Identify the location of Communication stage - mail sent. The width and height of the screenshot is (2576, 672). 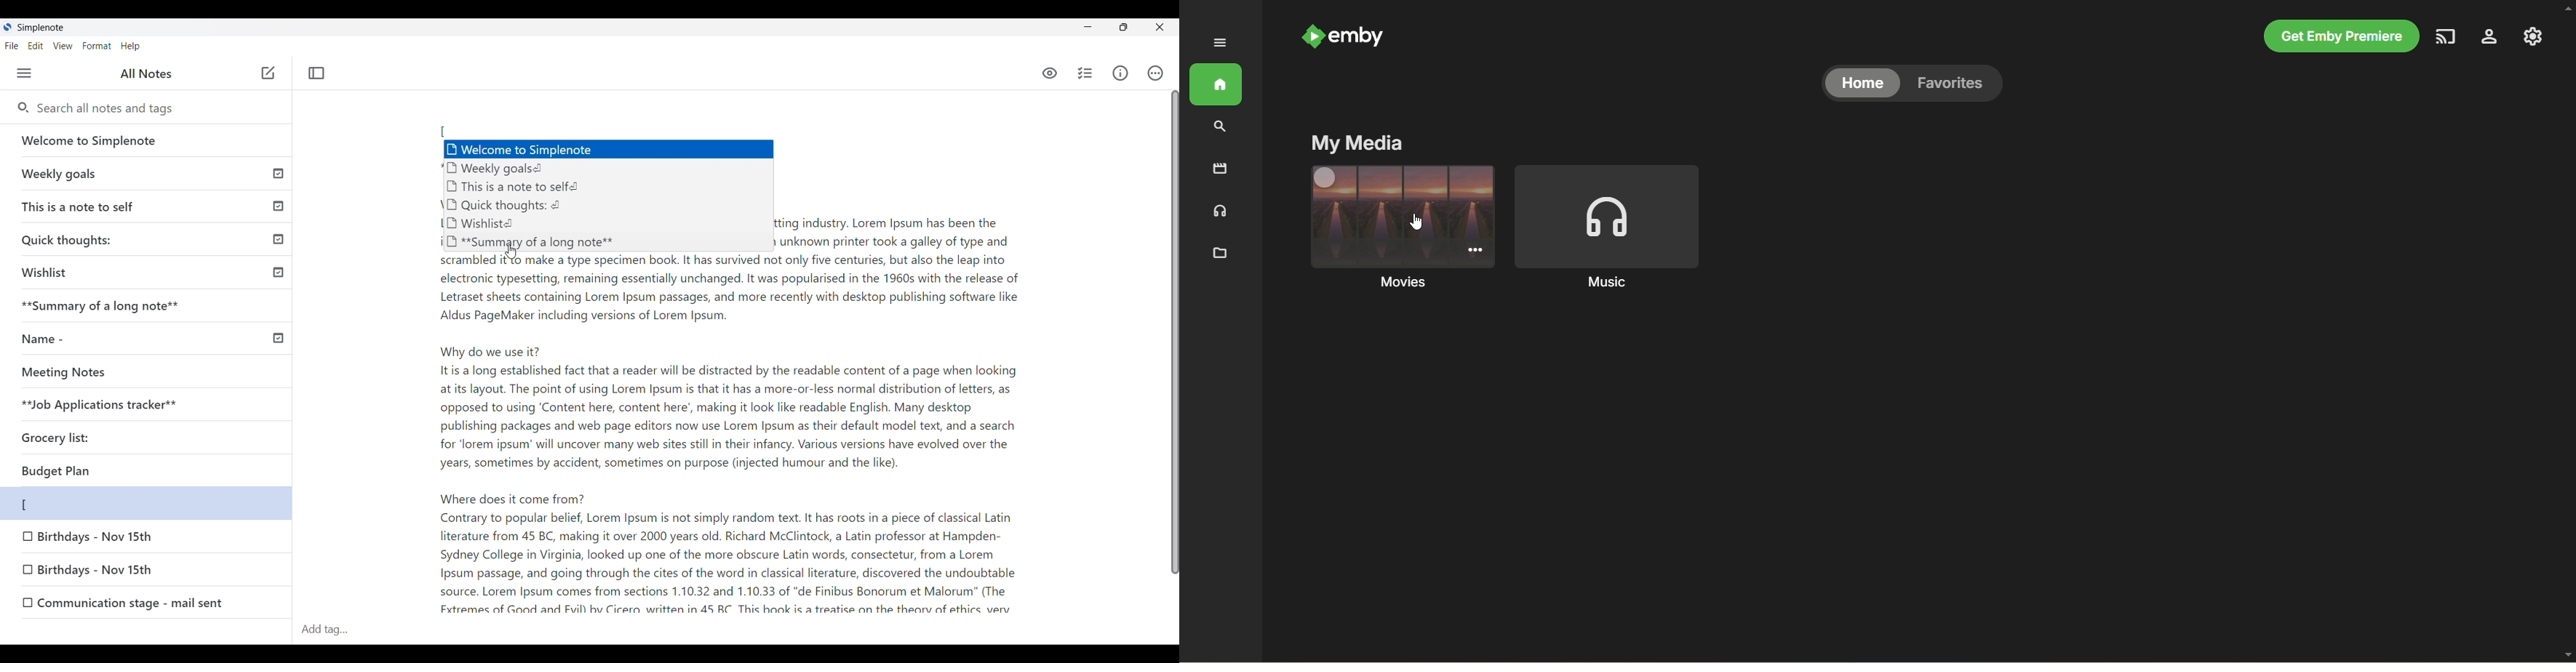
(153, 602).